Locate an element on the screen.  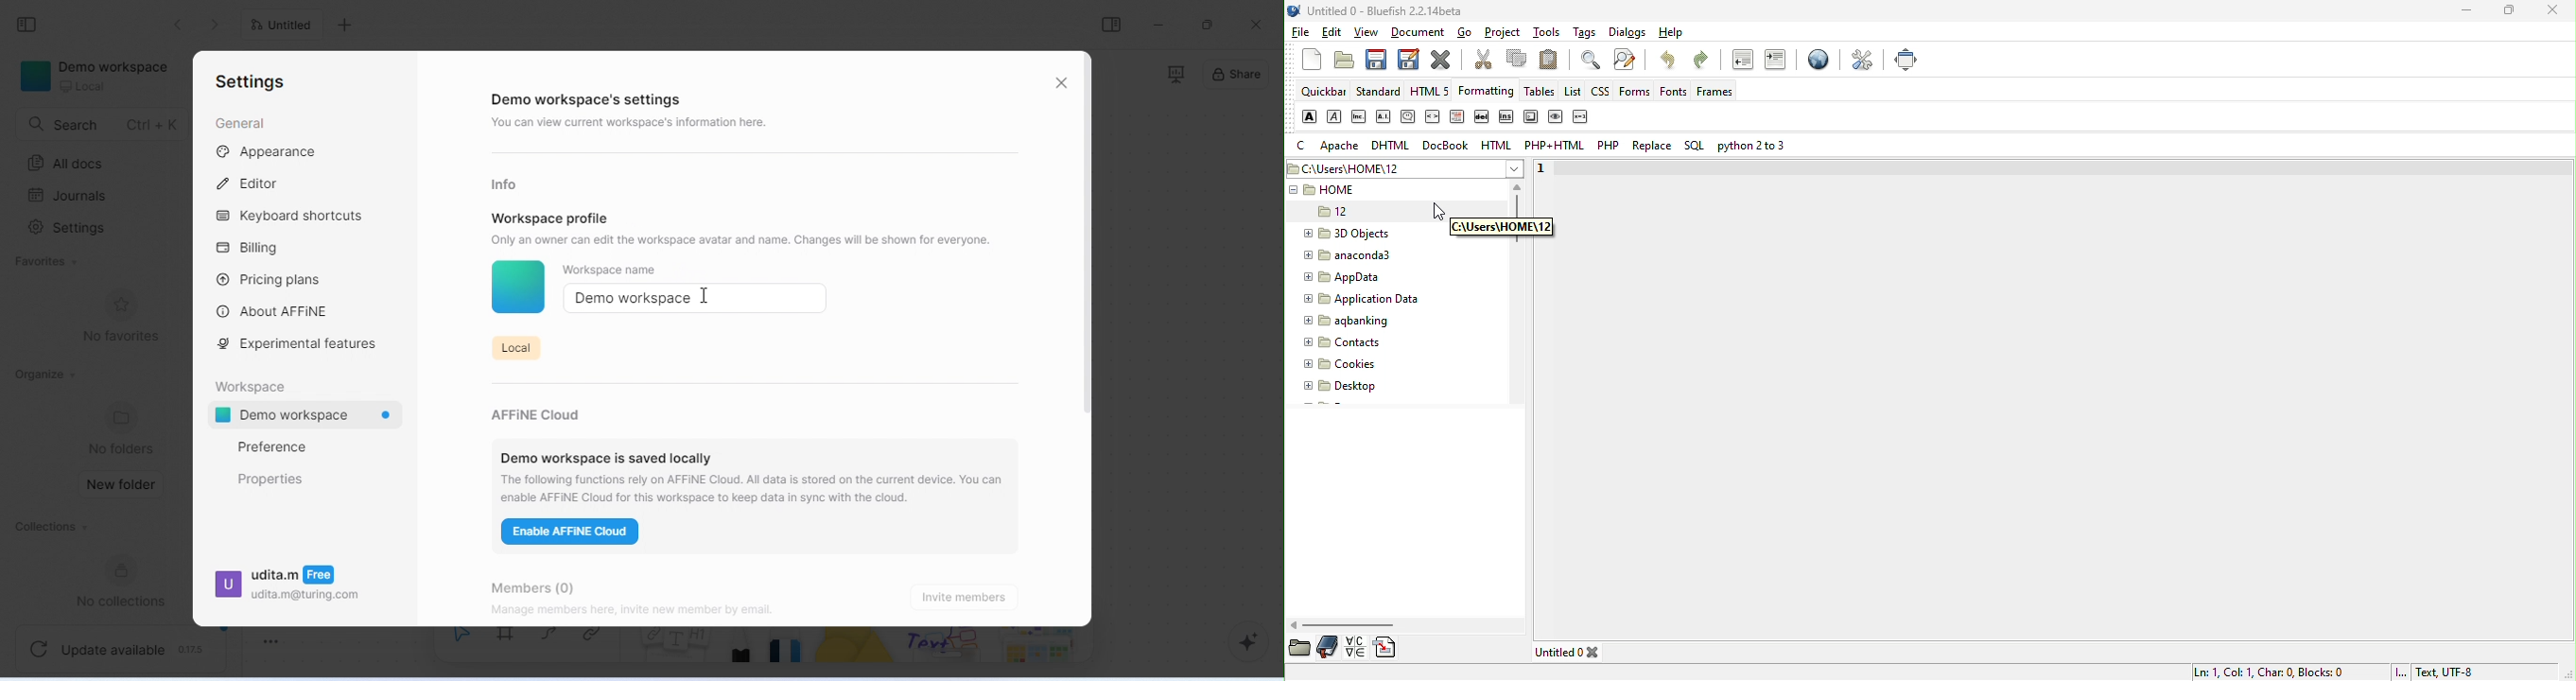
html is located at coordinates (1496, 146).